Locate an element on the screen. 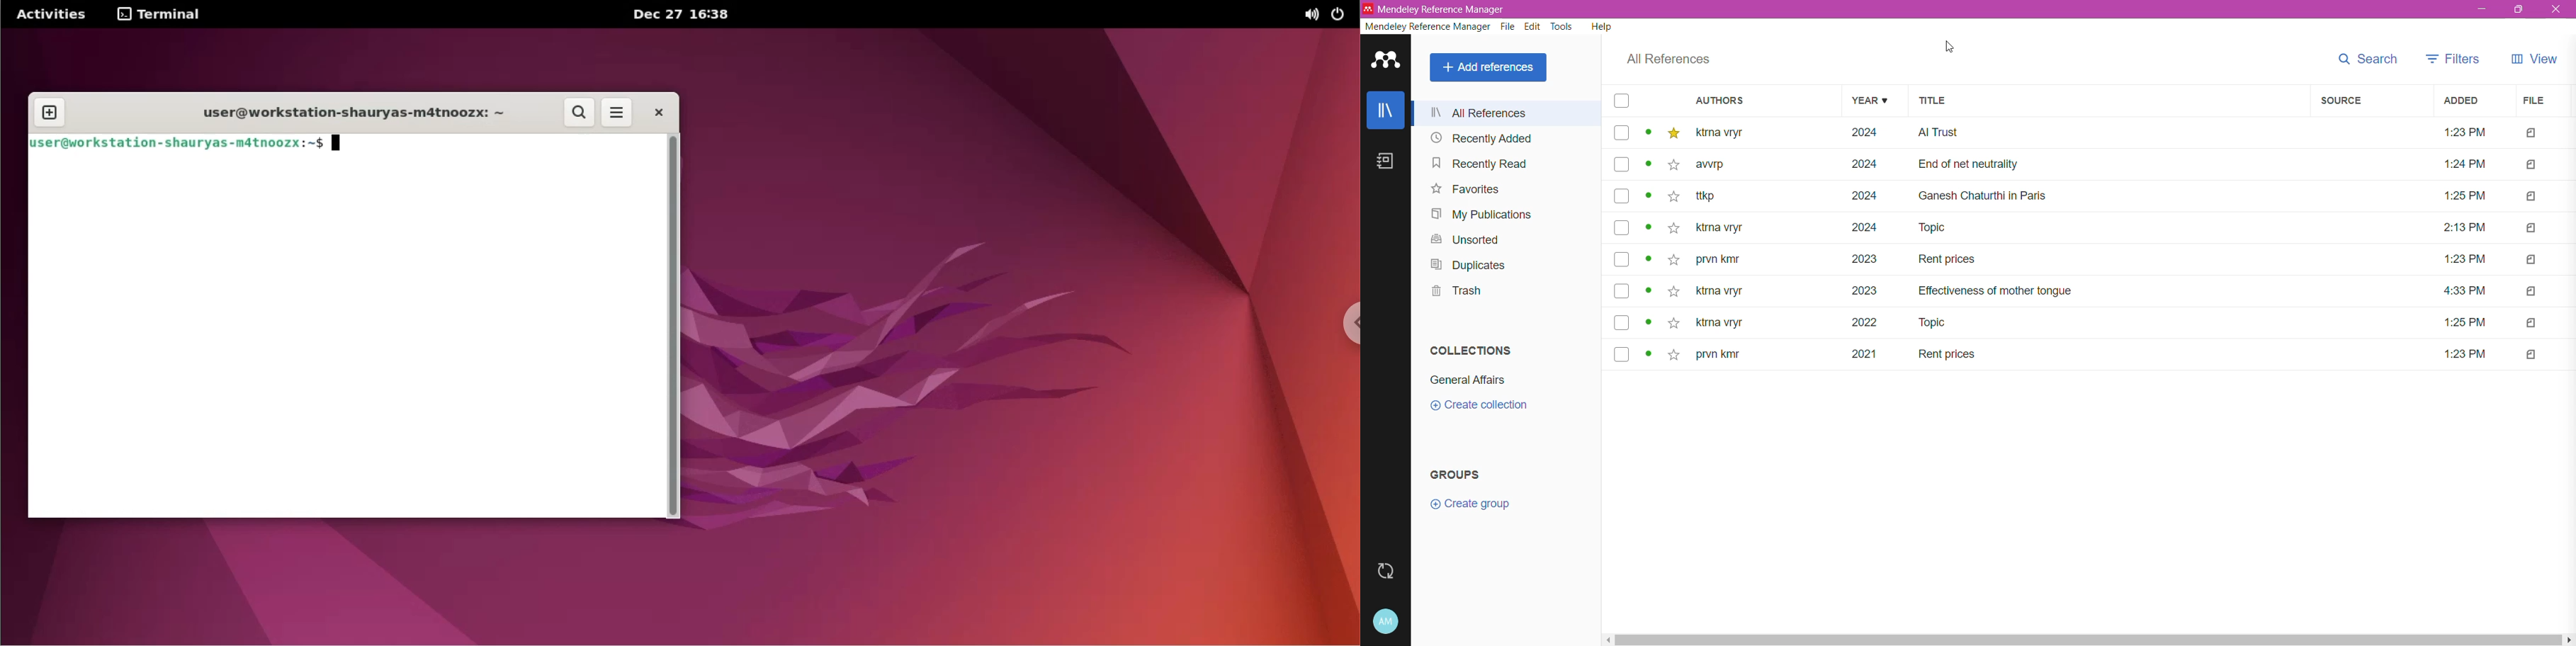 The height and width of the screenshot is (672, 2576). Create Collection is located at coordinates (1479, 405).